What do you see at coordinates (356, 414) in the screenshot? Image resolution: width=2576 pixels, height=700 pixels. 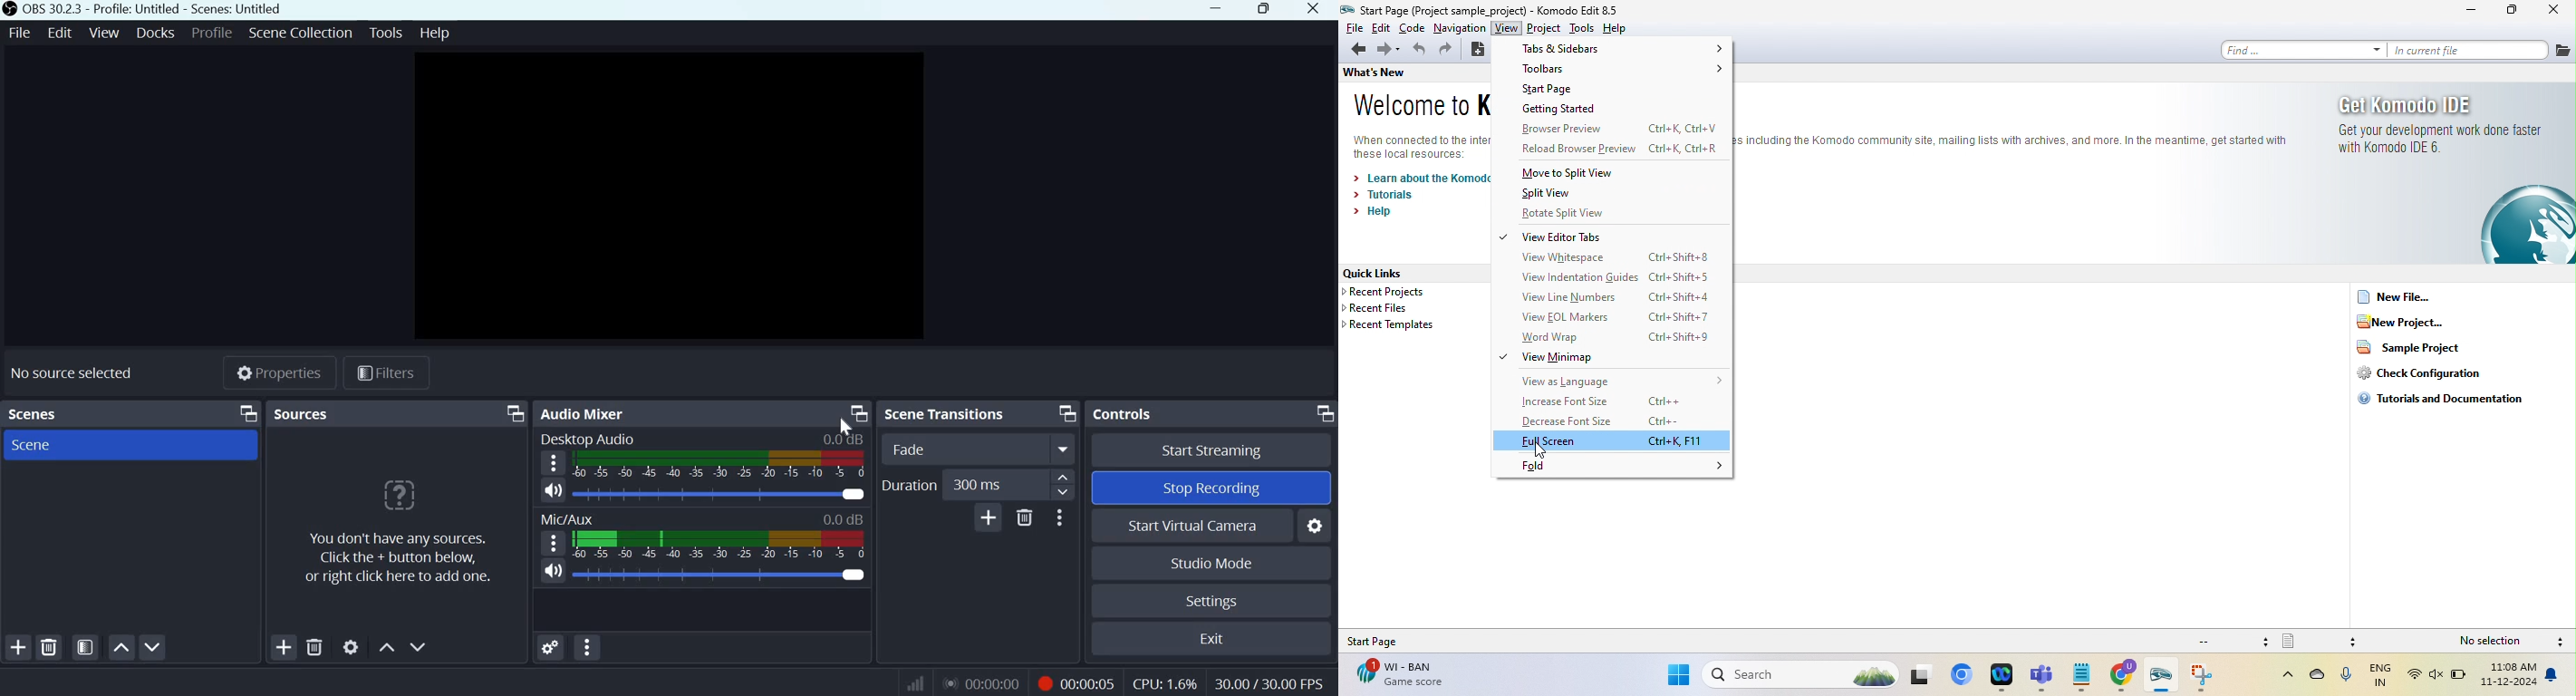 I see `Sources` at bounding box center [356, 414].